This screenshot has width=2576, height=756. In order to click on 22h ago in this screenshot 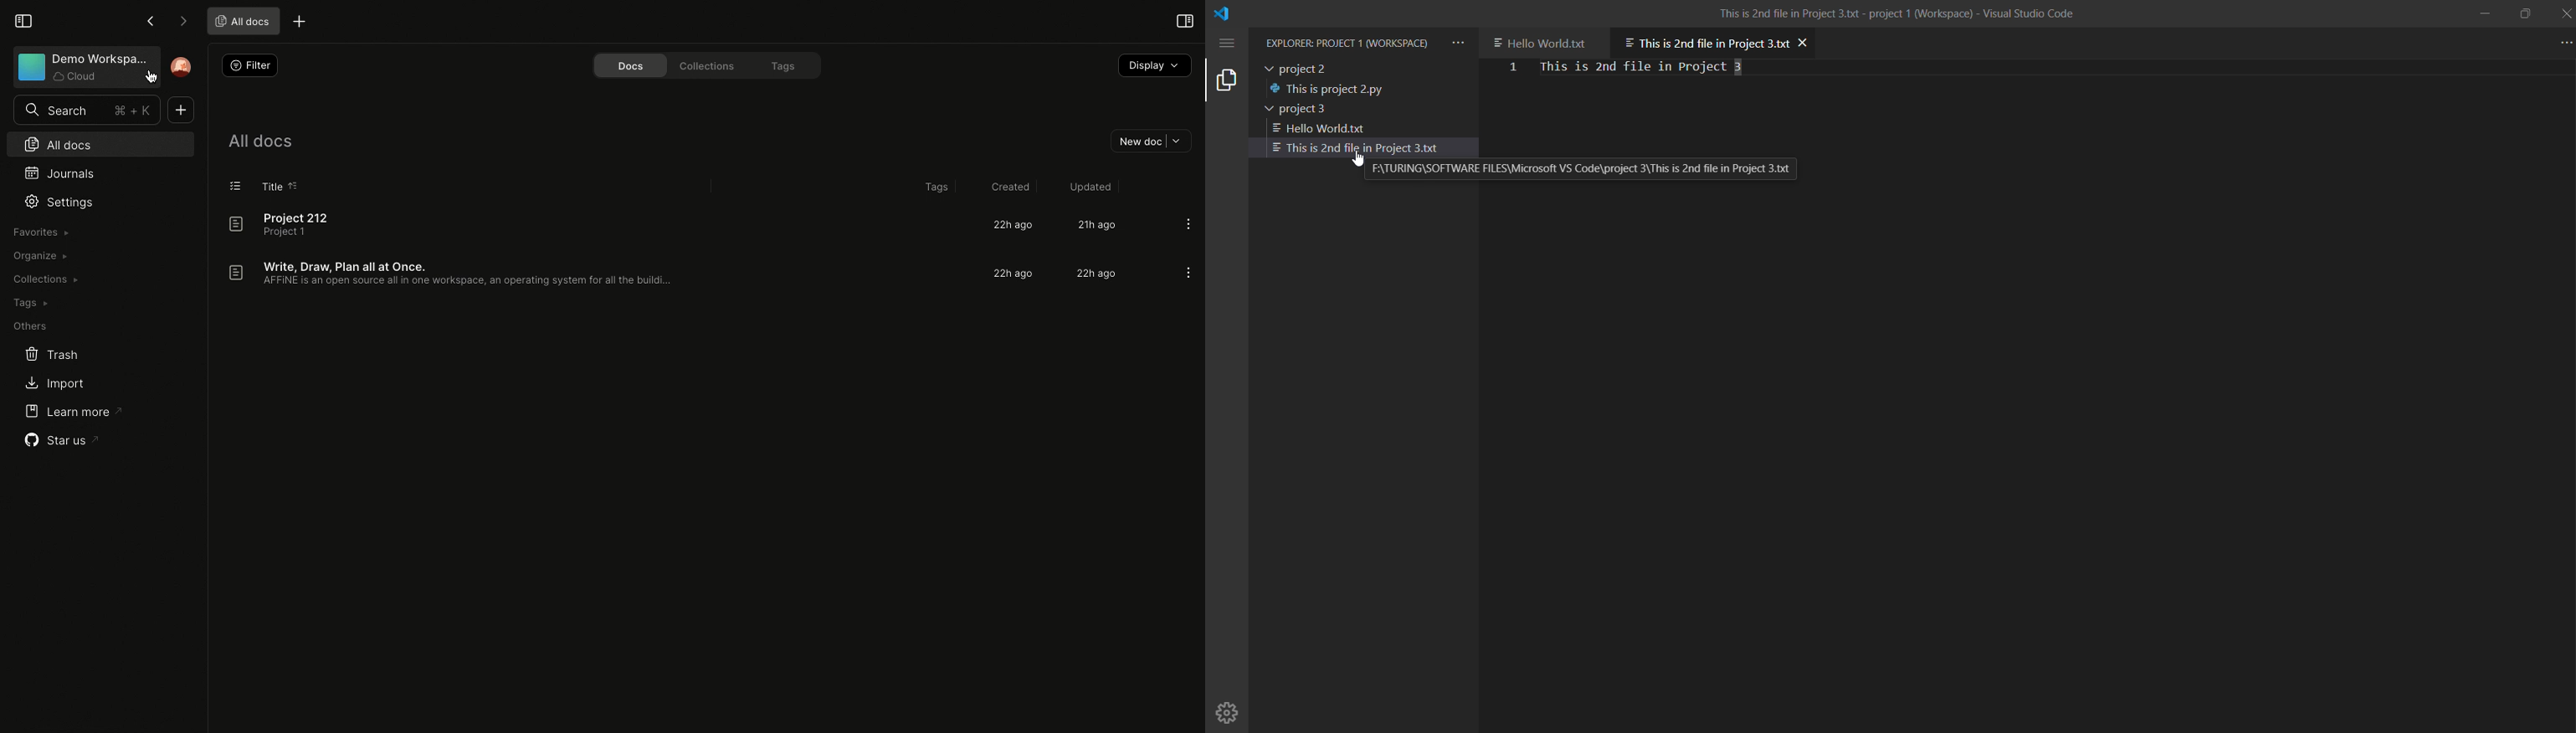, I will do `click(1015, 274)`.